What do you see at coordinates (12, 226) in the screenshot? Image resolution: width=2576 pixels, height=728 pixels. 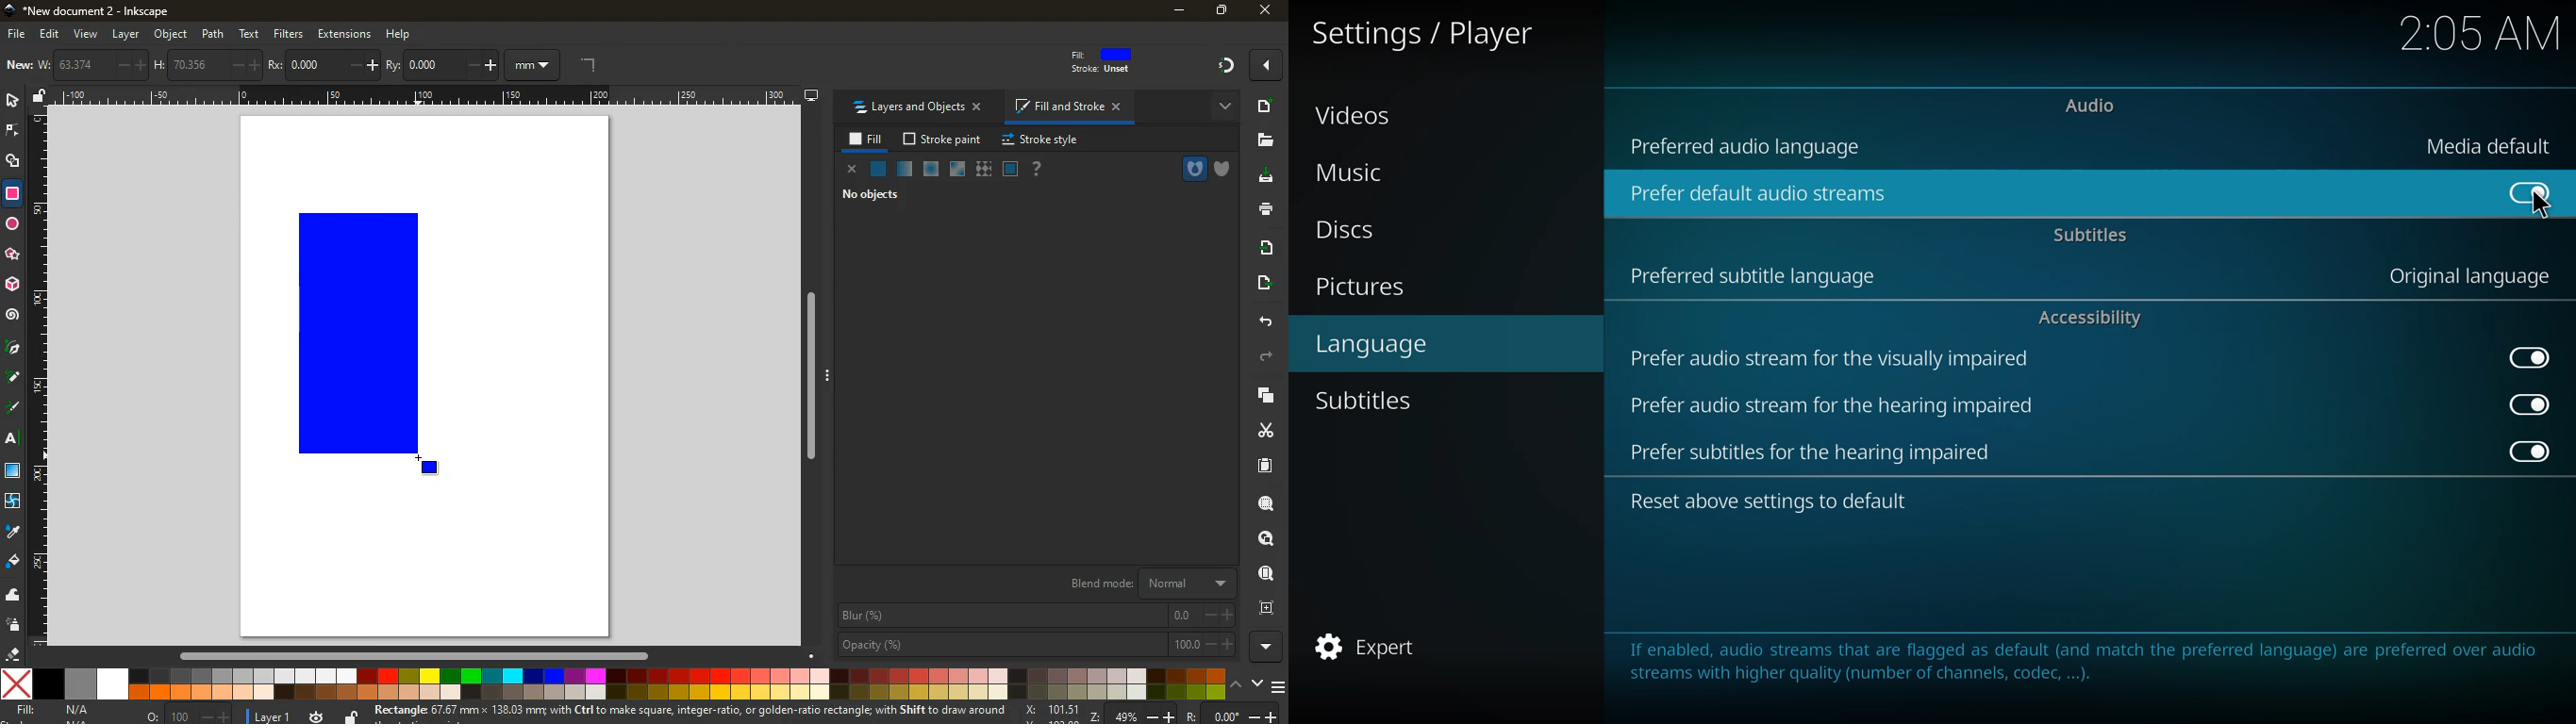 I see `` at bounding box center [12, 226].